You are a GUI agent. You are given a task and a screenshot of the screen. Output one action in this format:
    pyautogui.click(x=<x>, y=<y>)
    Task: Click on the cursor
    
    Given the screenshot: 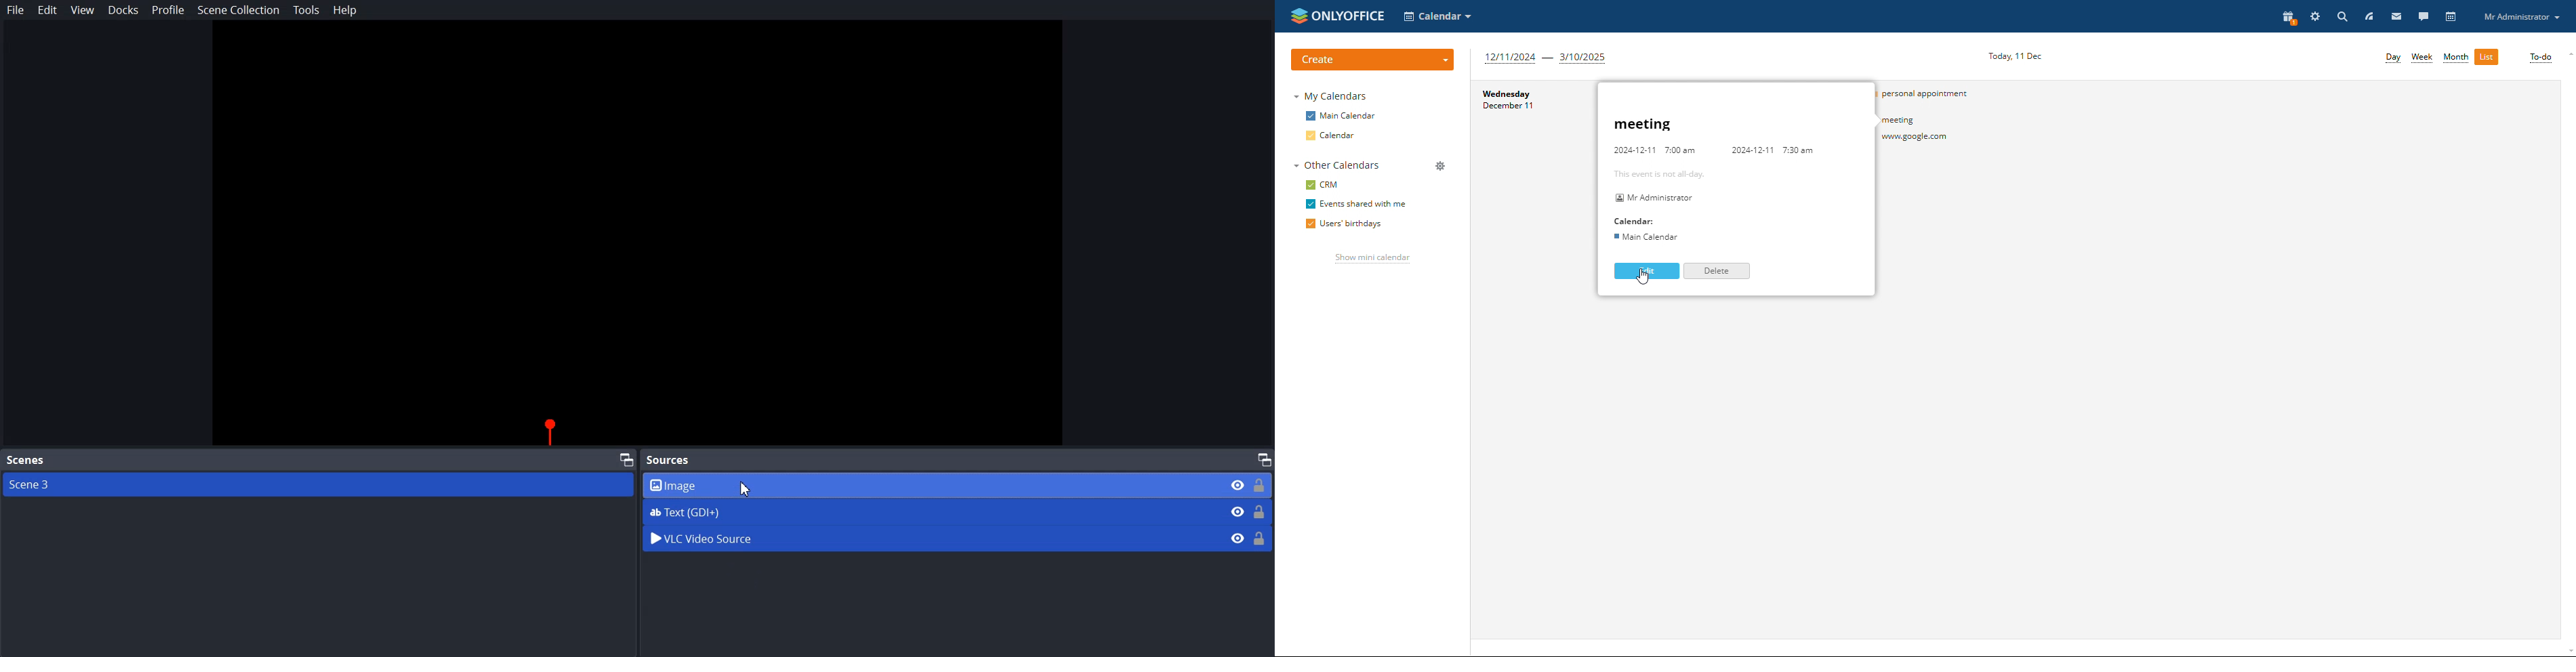 What is the action you would take?
    pyautogui.click(x=1650, y=277)
    